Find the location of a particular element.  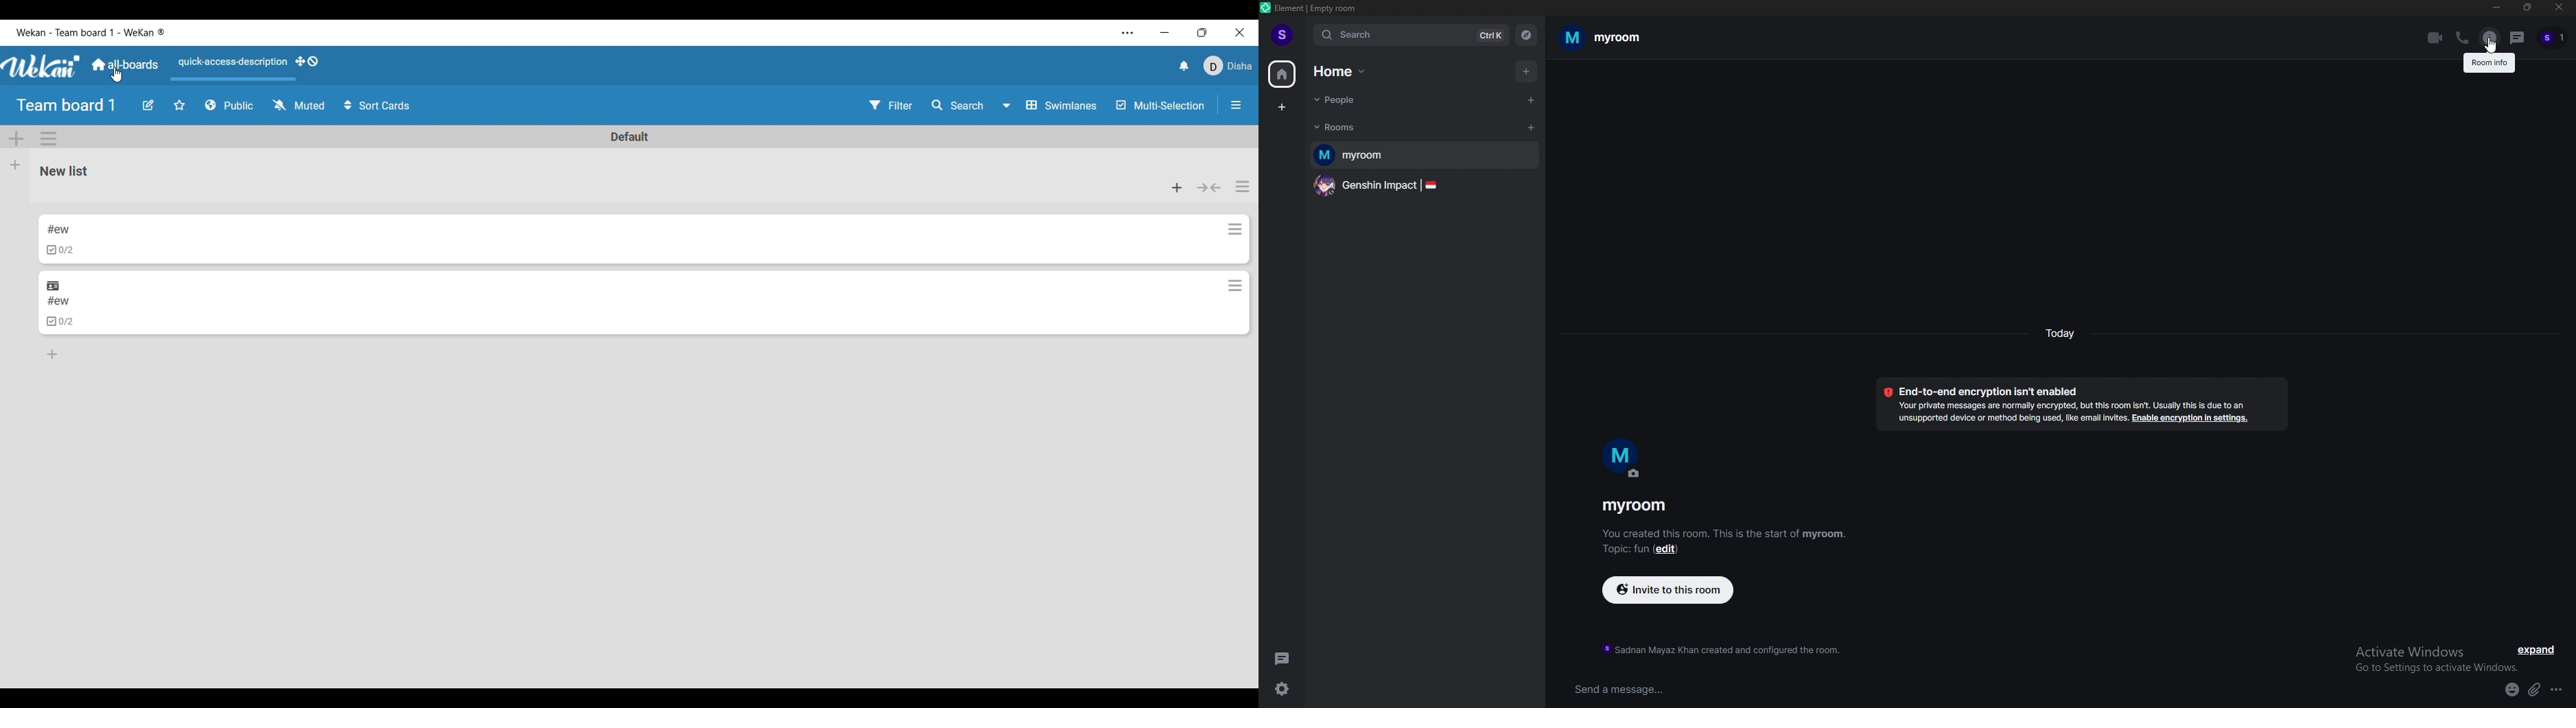

home is located at coordinates (1348, 70).